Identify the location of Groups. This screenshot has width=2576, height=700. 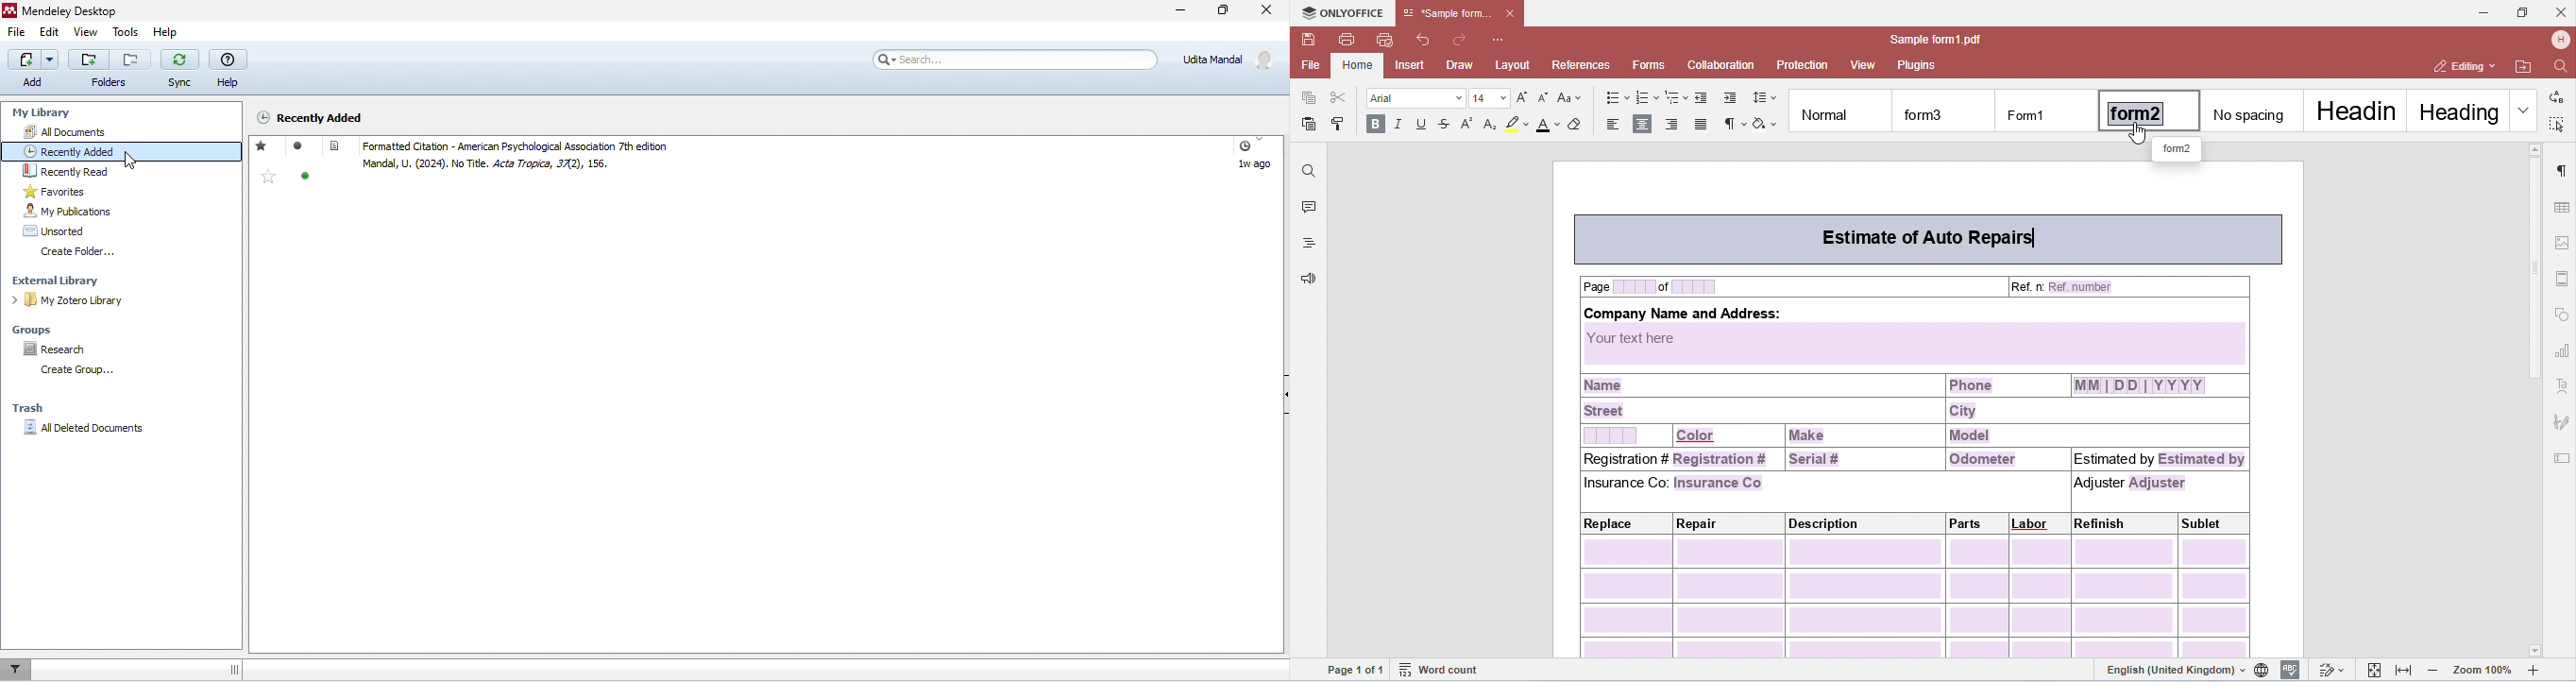
(39, 331).